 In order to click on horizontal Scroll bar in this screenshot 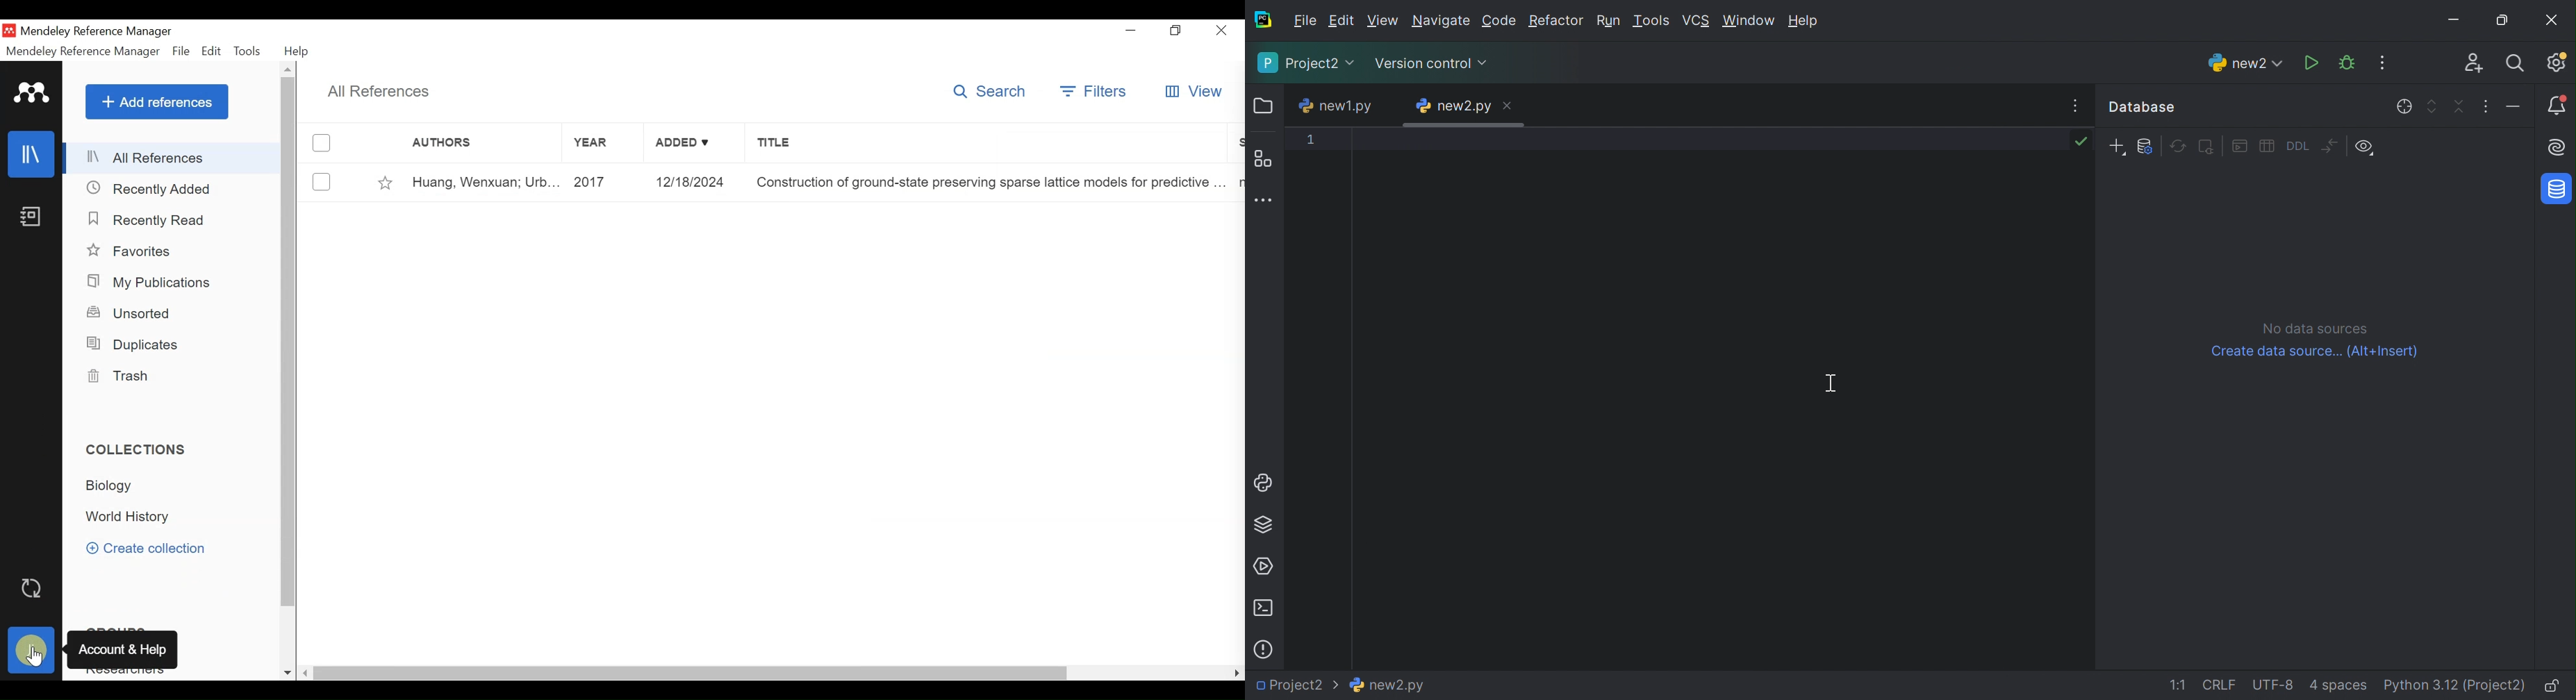, I will do `click(693, 673)`.